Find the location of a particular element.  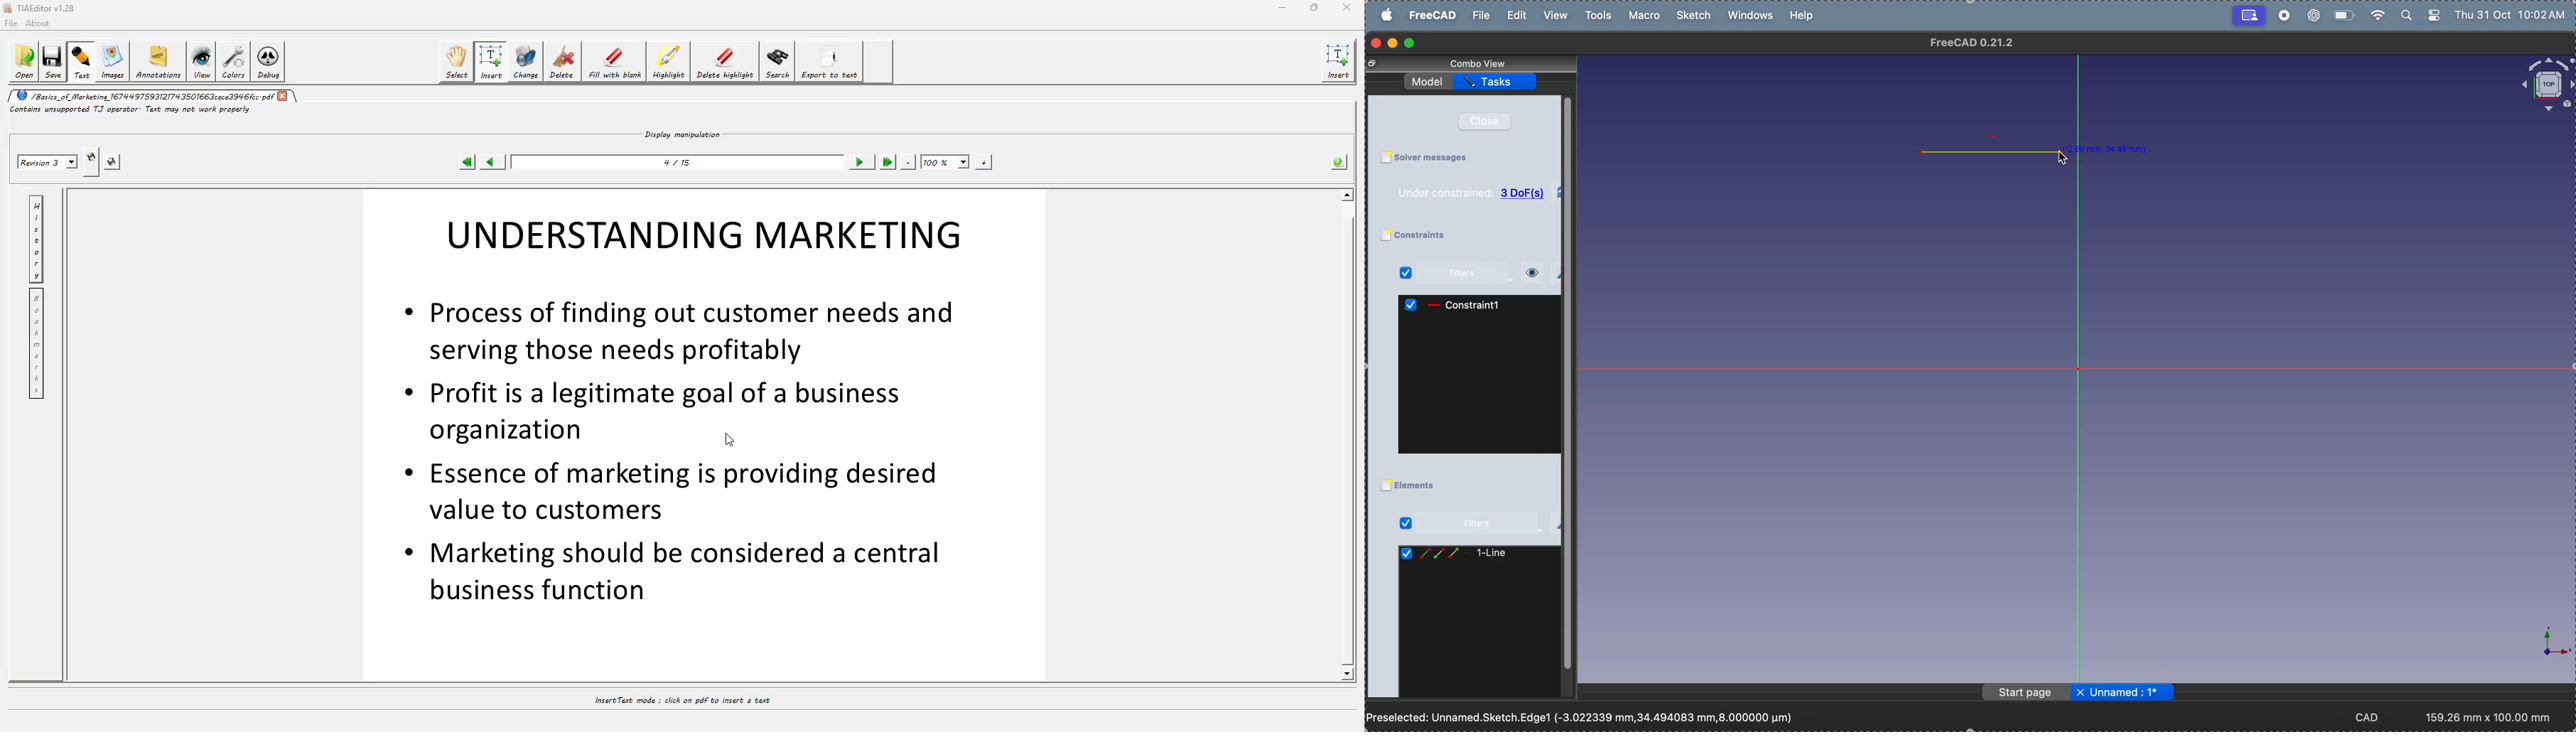

line icons is located at coordinates (1440, 555).